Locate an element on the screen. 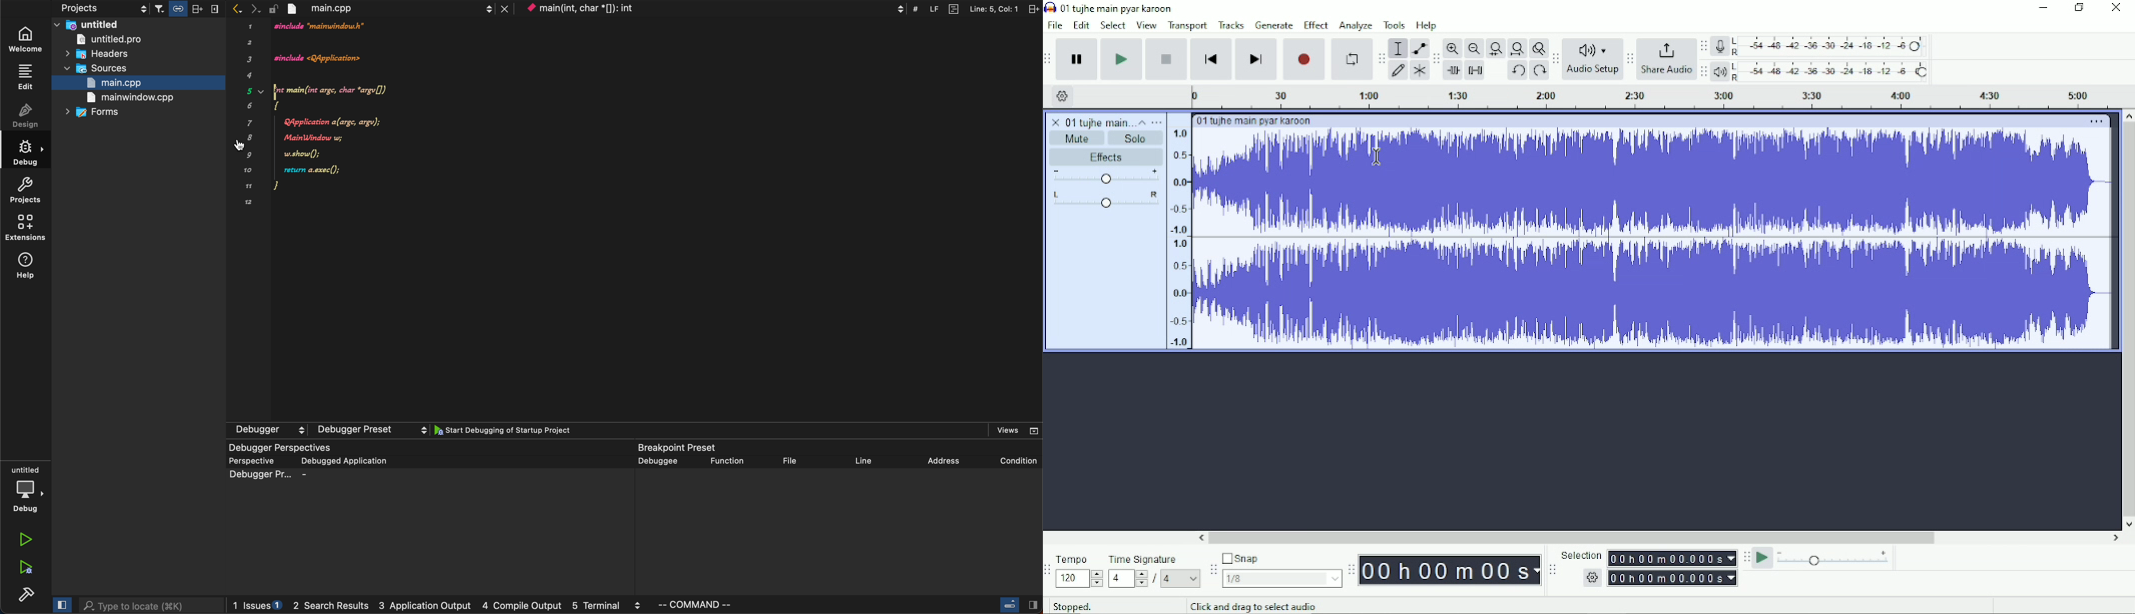 The width and height of the screenshot is (2156, 616). Audio Setup is located at coordinates (1592, 60).